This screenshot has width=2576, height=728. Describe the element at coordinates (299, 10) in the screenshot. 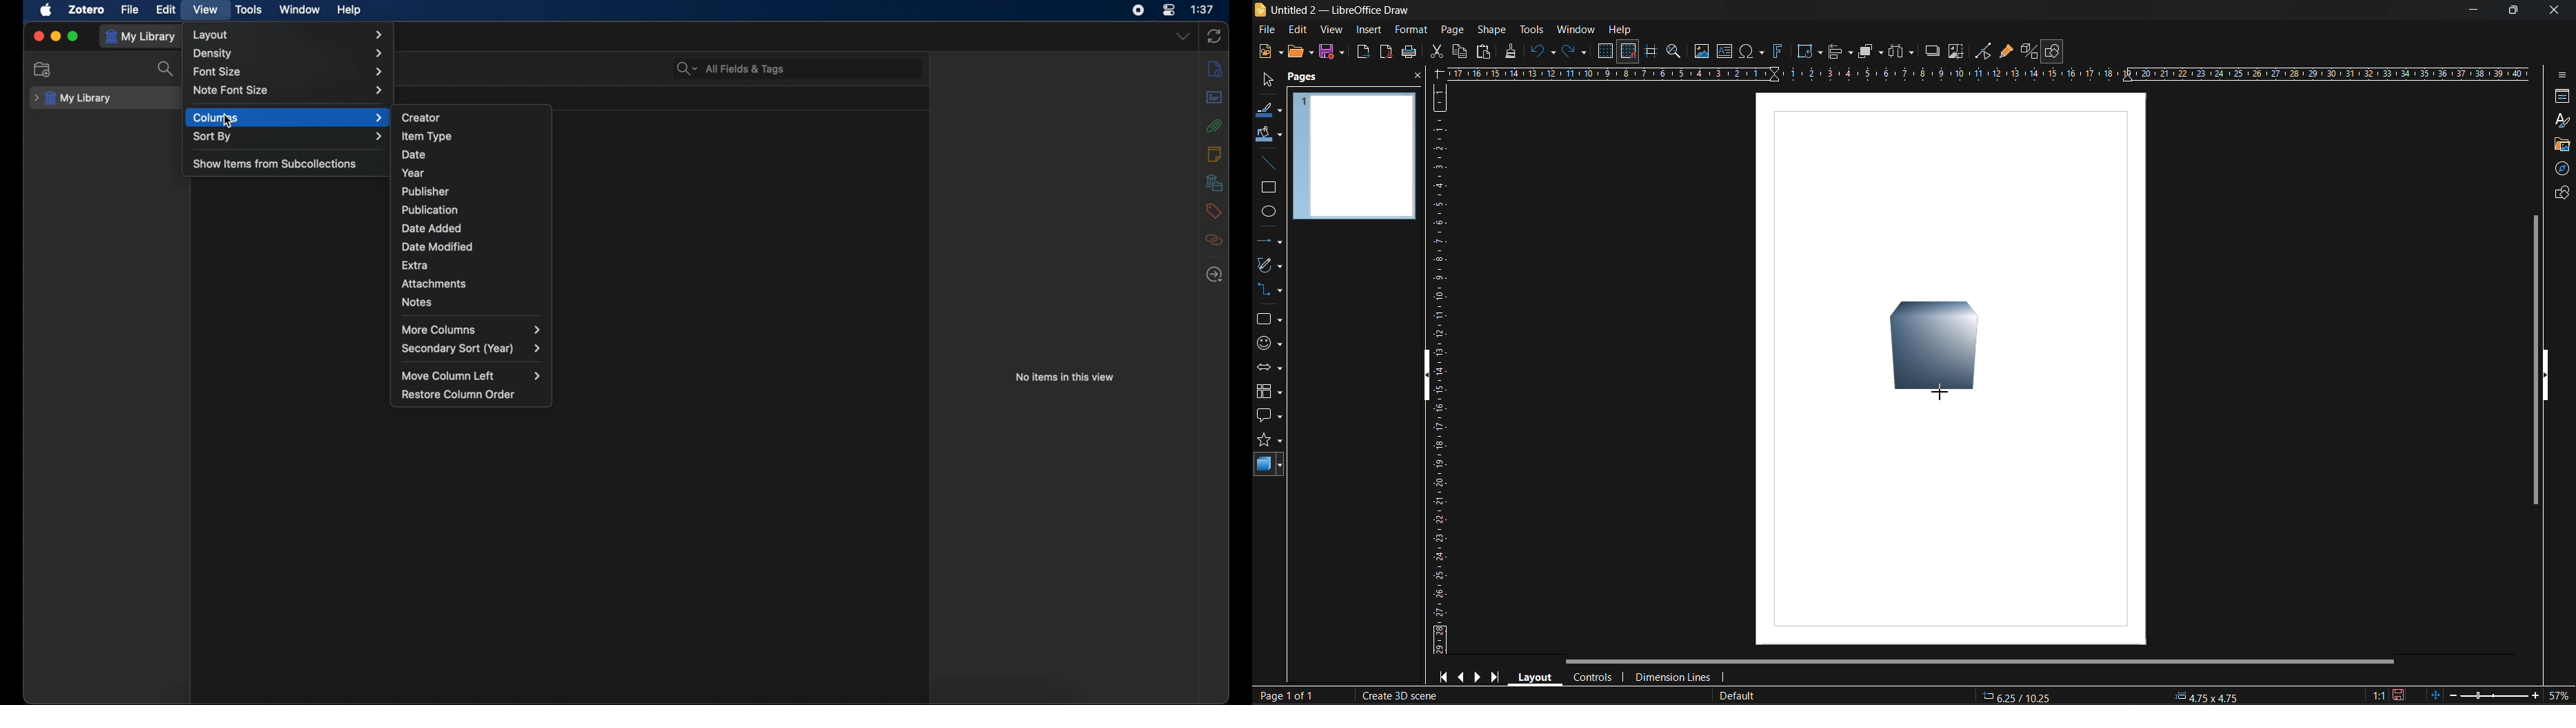

I see `window` at that location.